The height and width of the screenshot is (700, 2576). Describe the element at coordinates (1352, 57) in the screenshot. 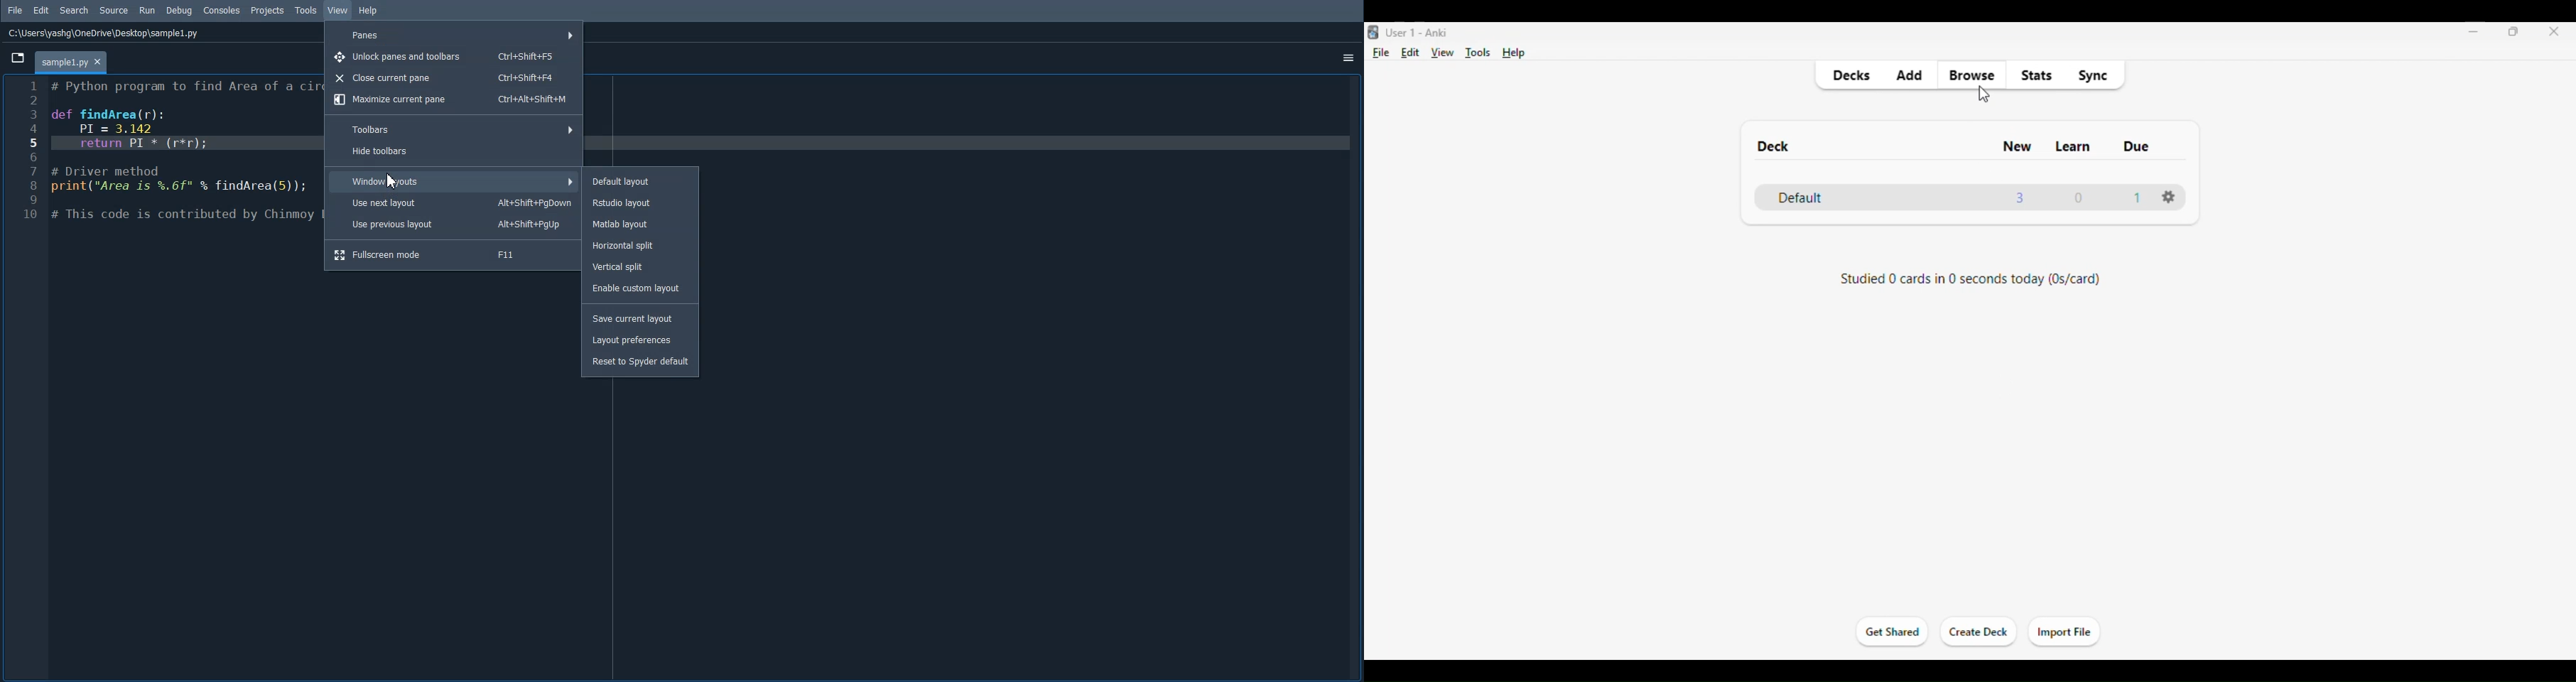

I see `more options` at that location.